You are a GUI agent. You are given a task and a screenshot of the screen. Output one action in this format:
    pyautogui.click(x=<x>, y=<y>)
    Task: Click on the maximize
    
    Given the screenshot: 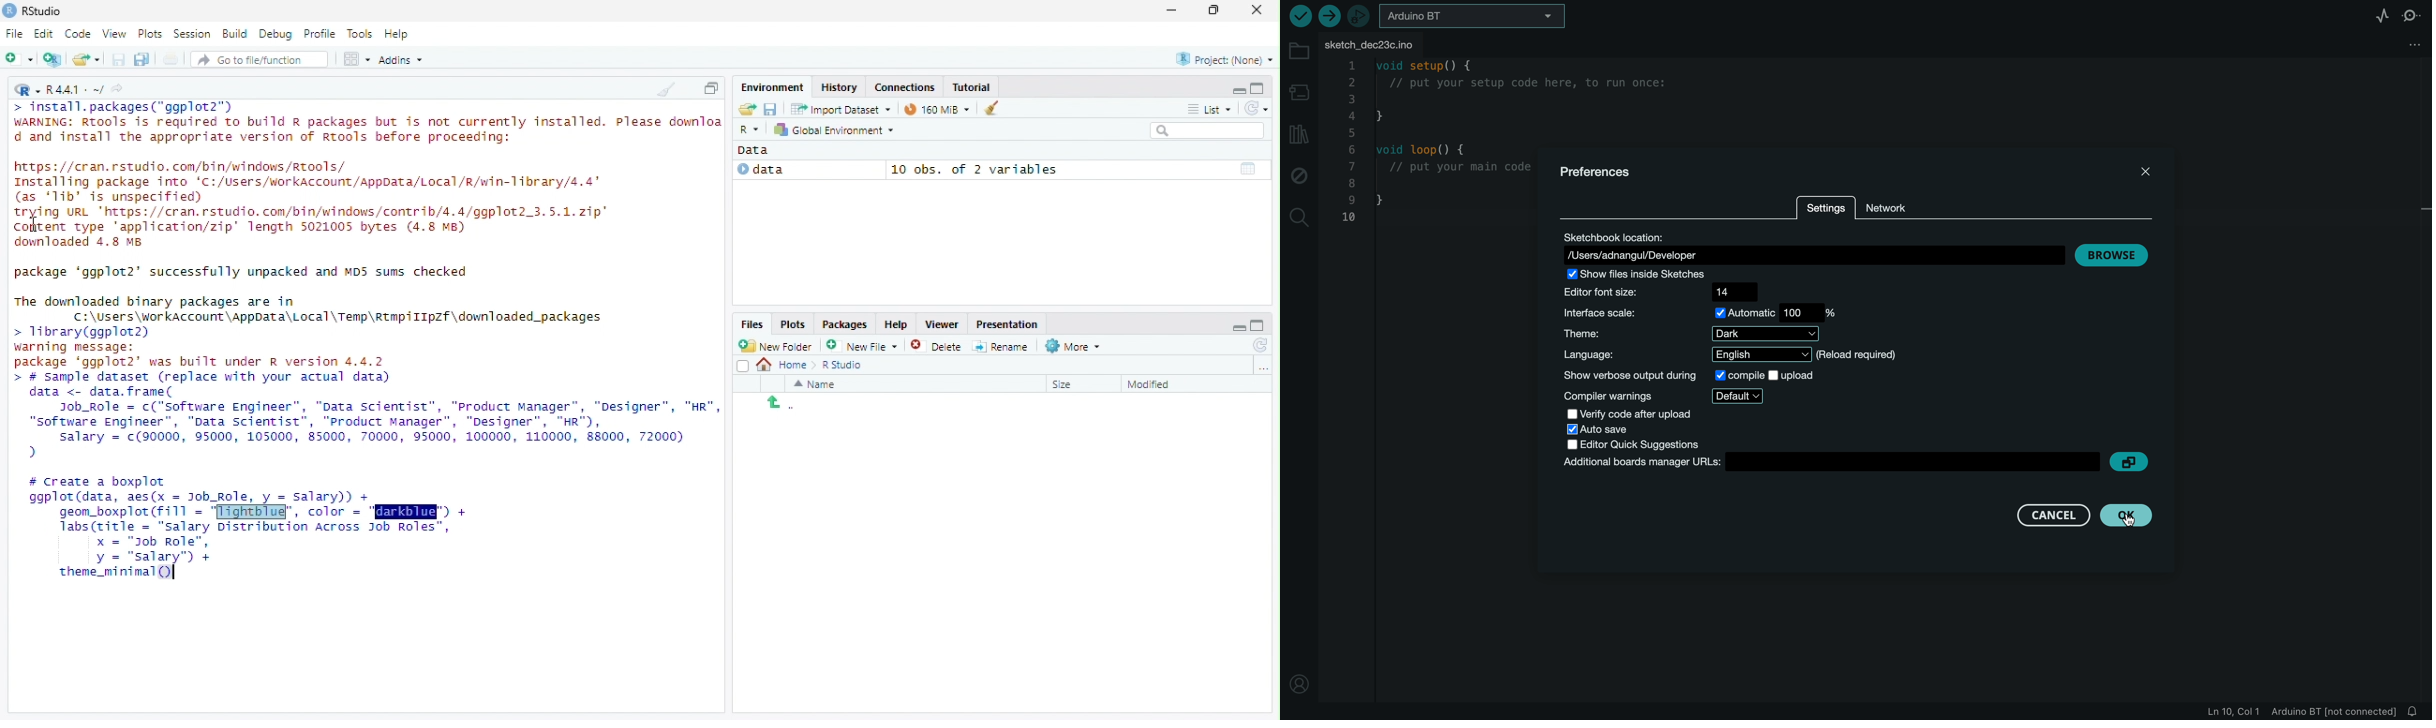 What is the action you would take?
    pyautogui.click(x=1261, y=324)
    